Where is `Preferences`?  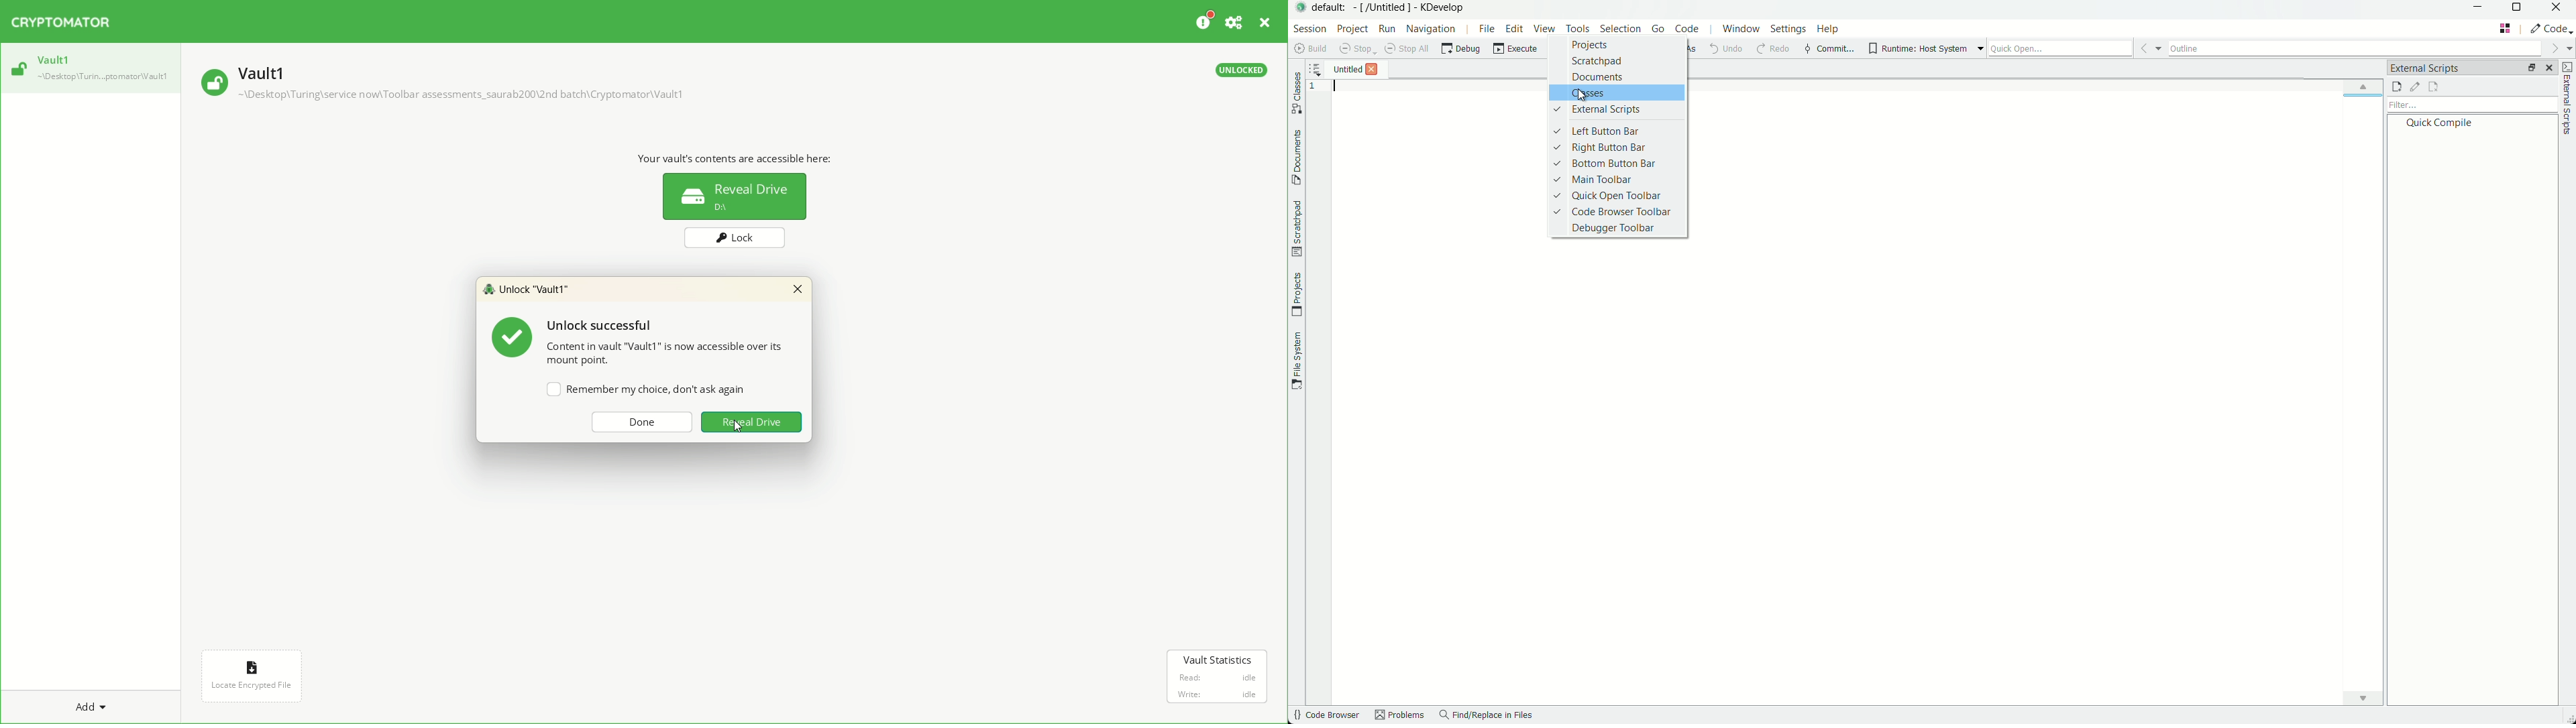 Preferences is located at coordinates (1236, 24).